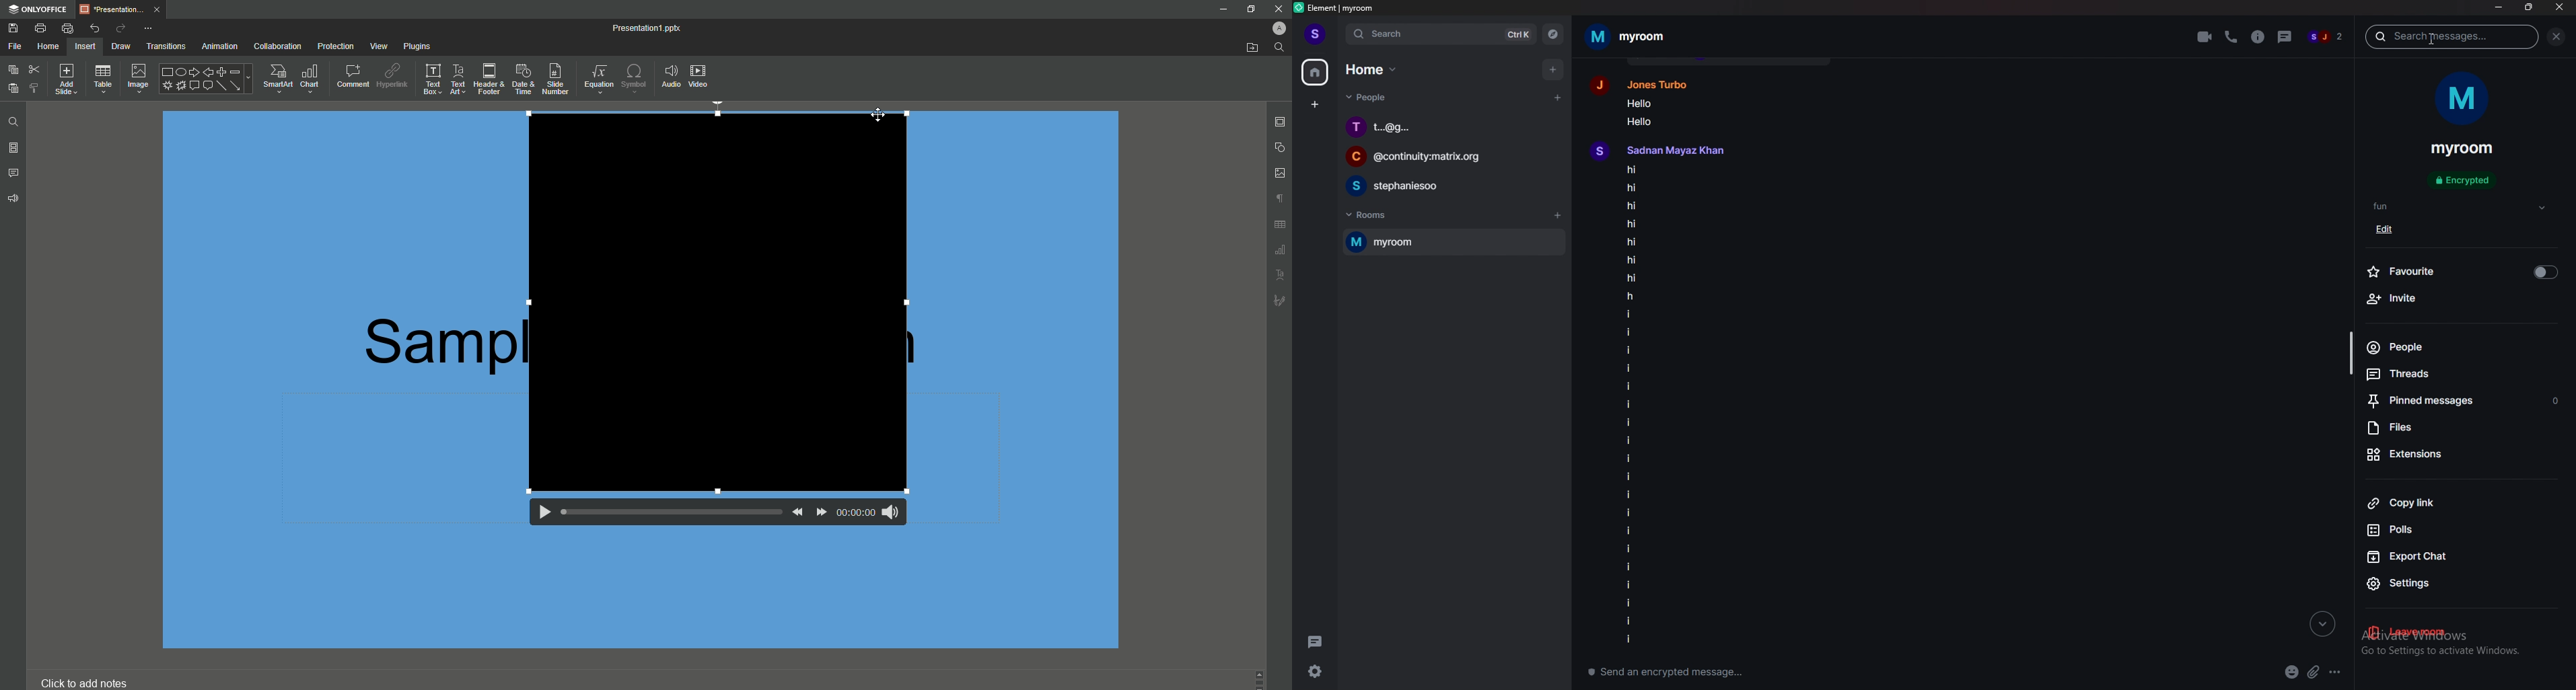 The width and height of the screenshot is (2576, 700). What do you see at coordinates (1672, 150) in the screenshot?
I see `user profile` at bounding box center [1672, 150].